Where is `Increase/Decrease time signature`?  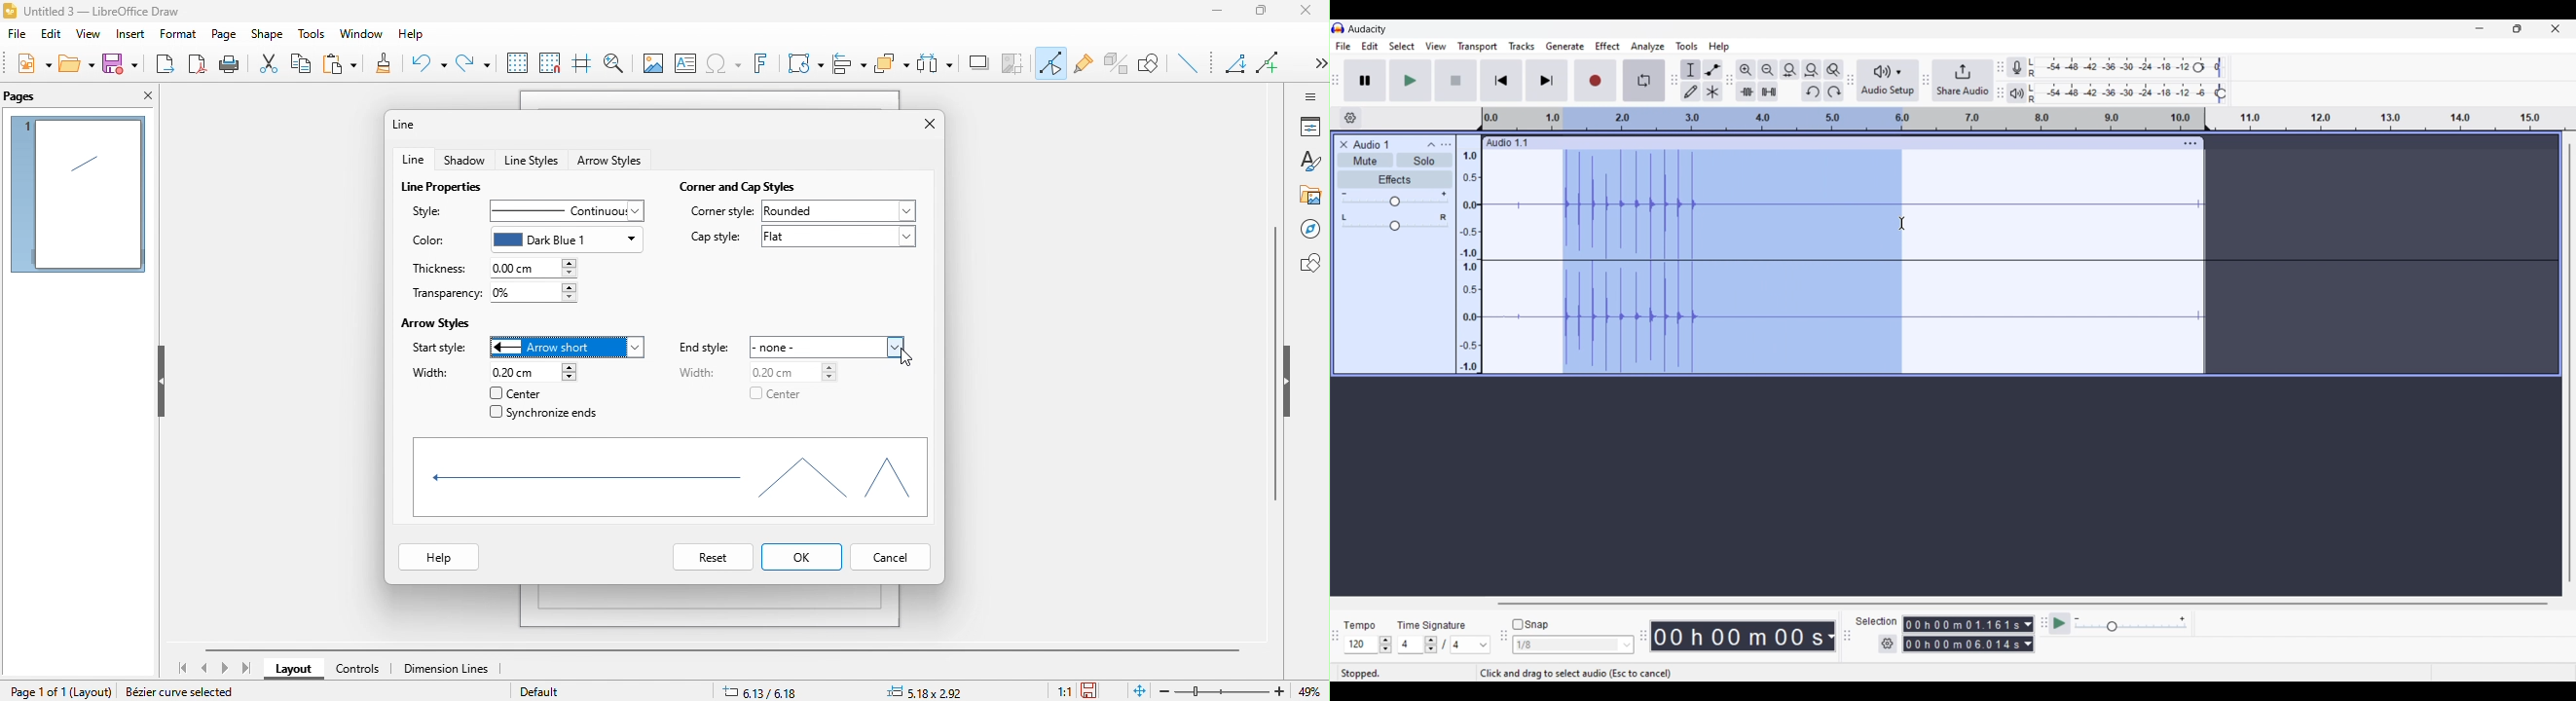 Increase/Decrease time signature is located at coordinates (1430, 645).